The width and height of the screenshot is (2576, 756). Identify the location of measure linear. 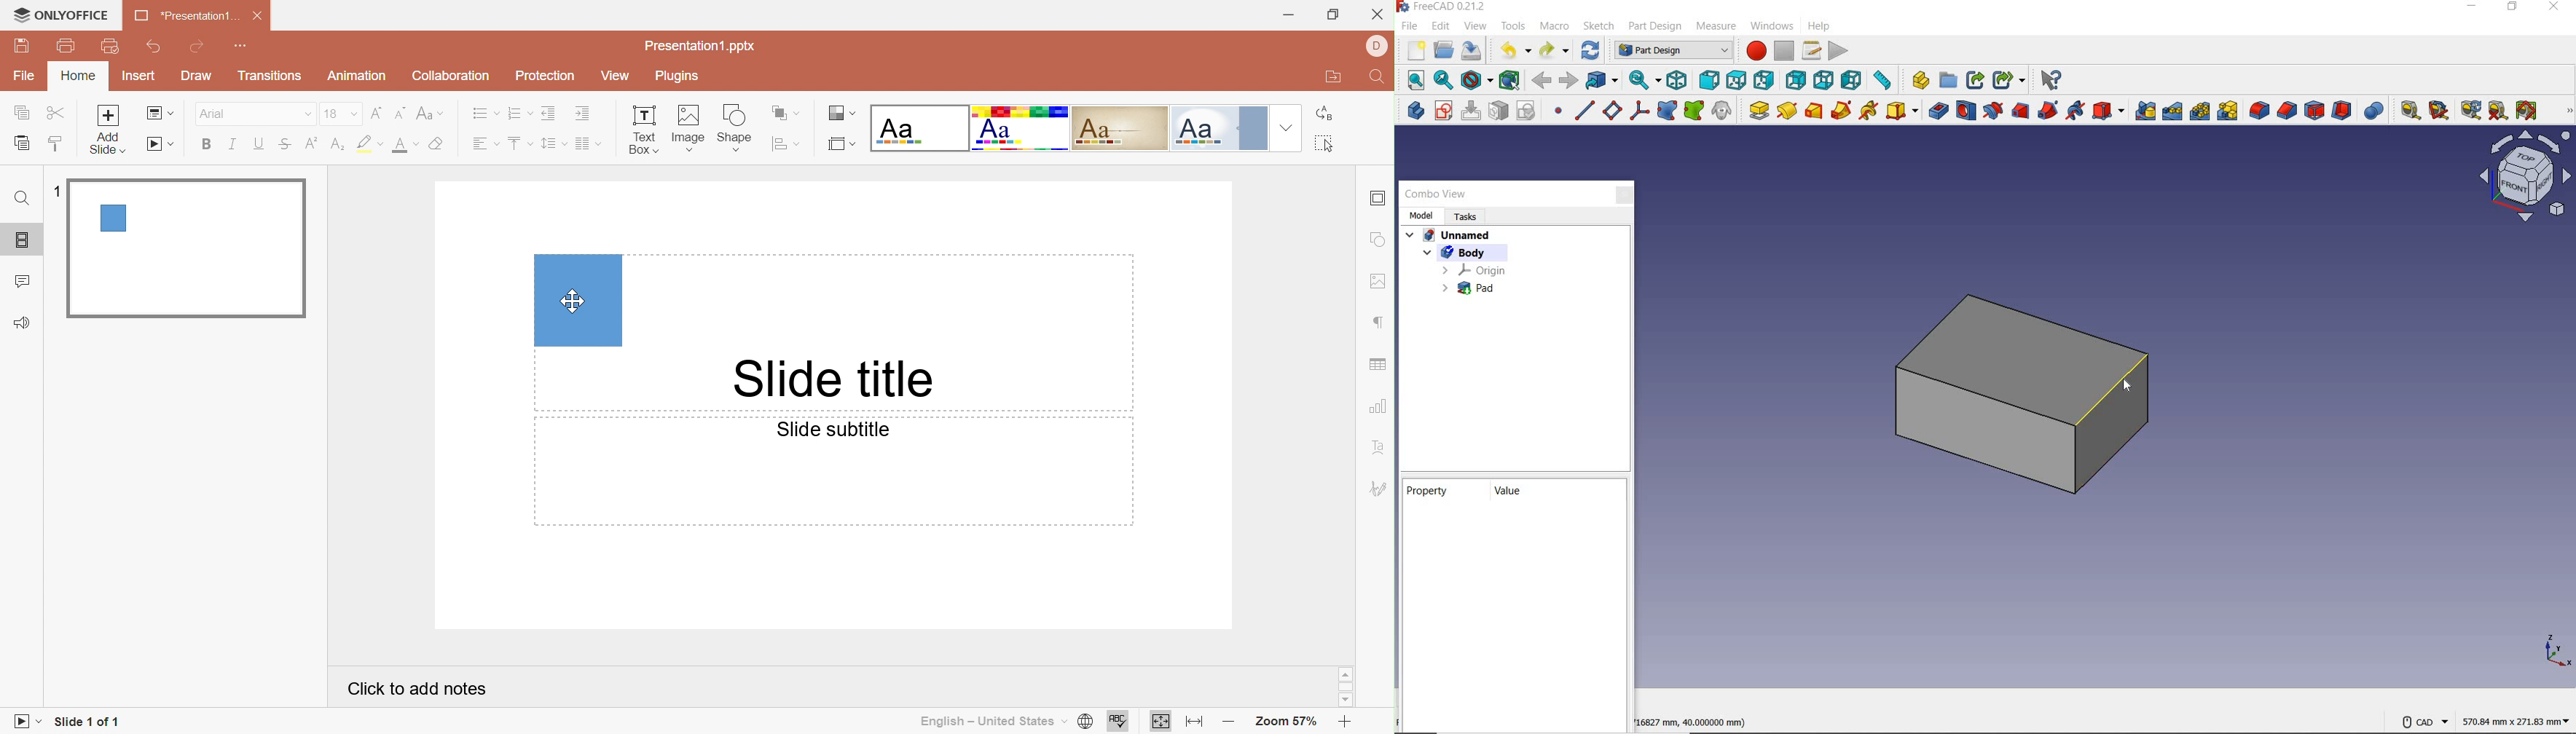
(2406, 109).